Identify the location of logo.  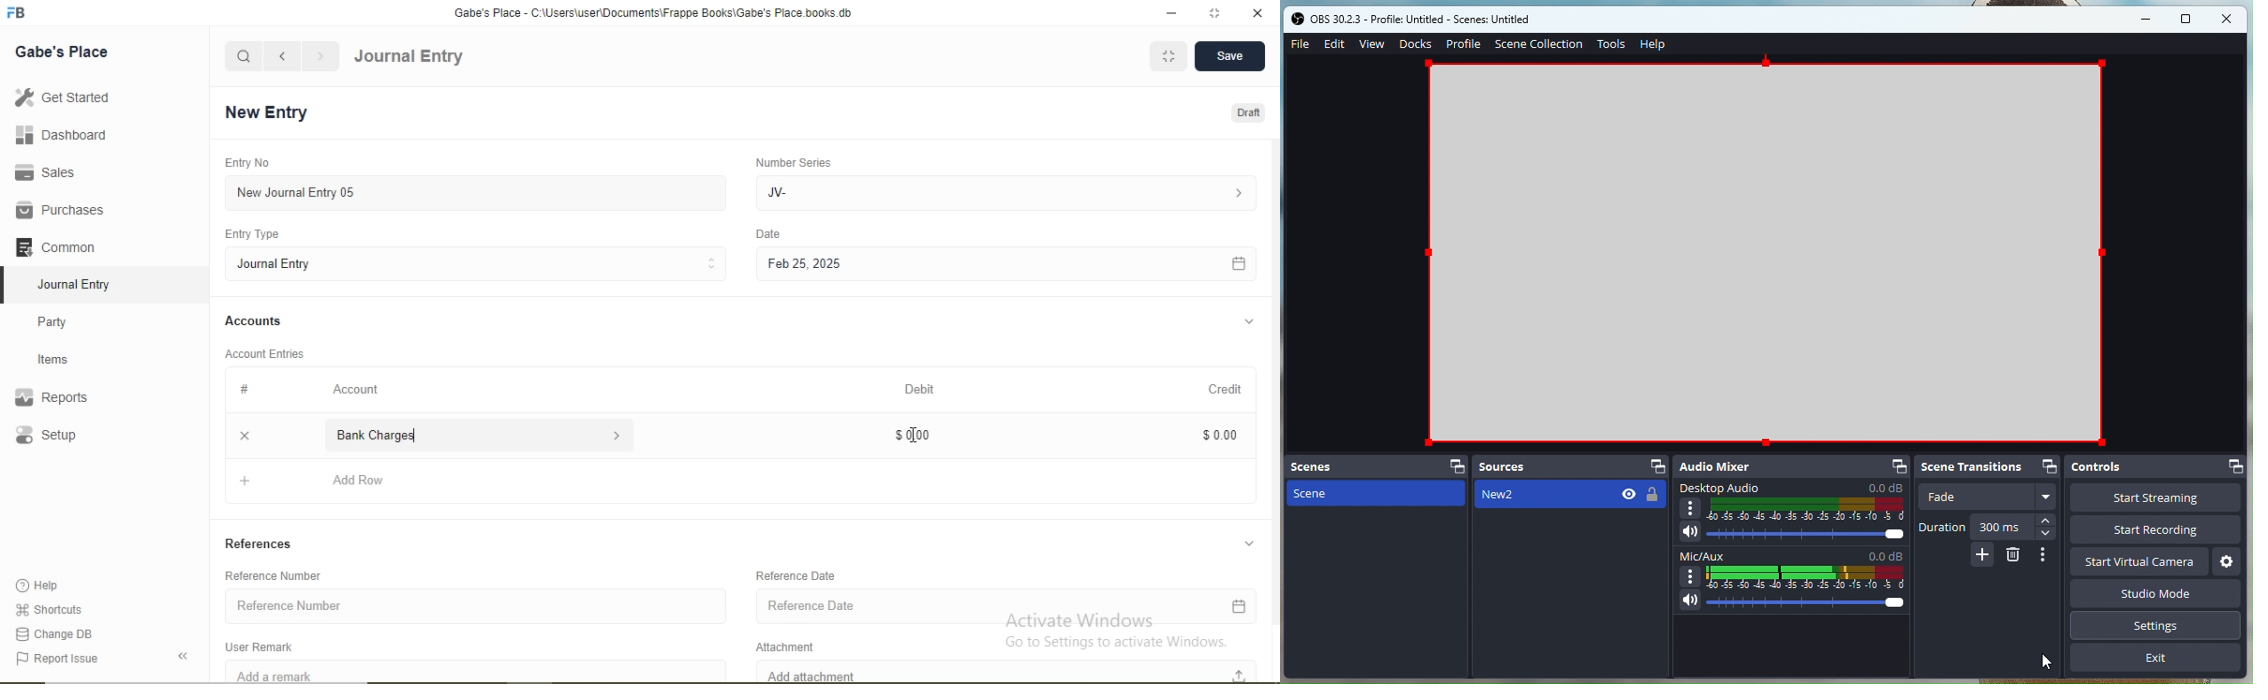
(18, 13).